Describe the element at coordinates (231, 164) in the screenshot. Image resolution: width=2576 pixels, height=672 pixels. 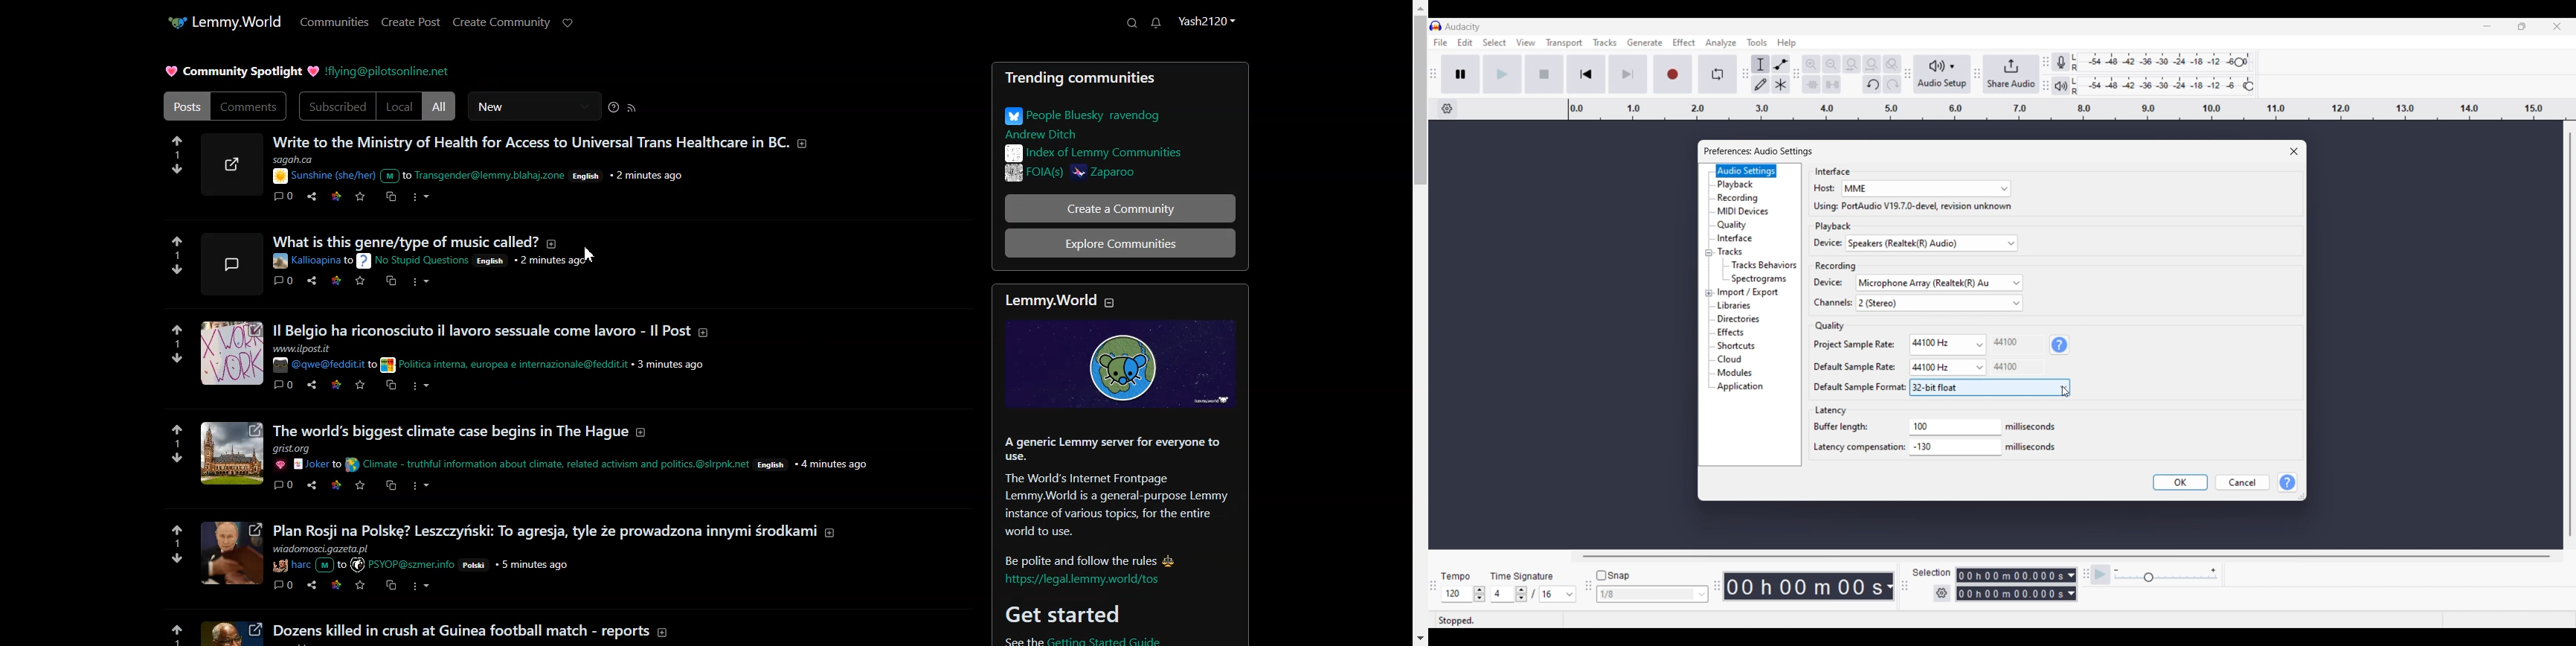
I see `Profile Picture` at that location.